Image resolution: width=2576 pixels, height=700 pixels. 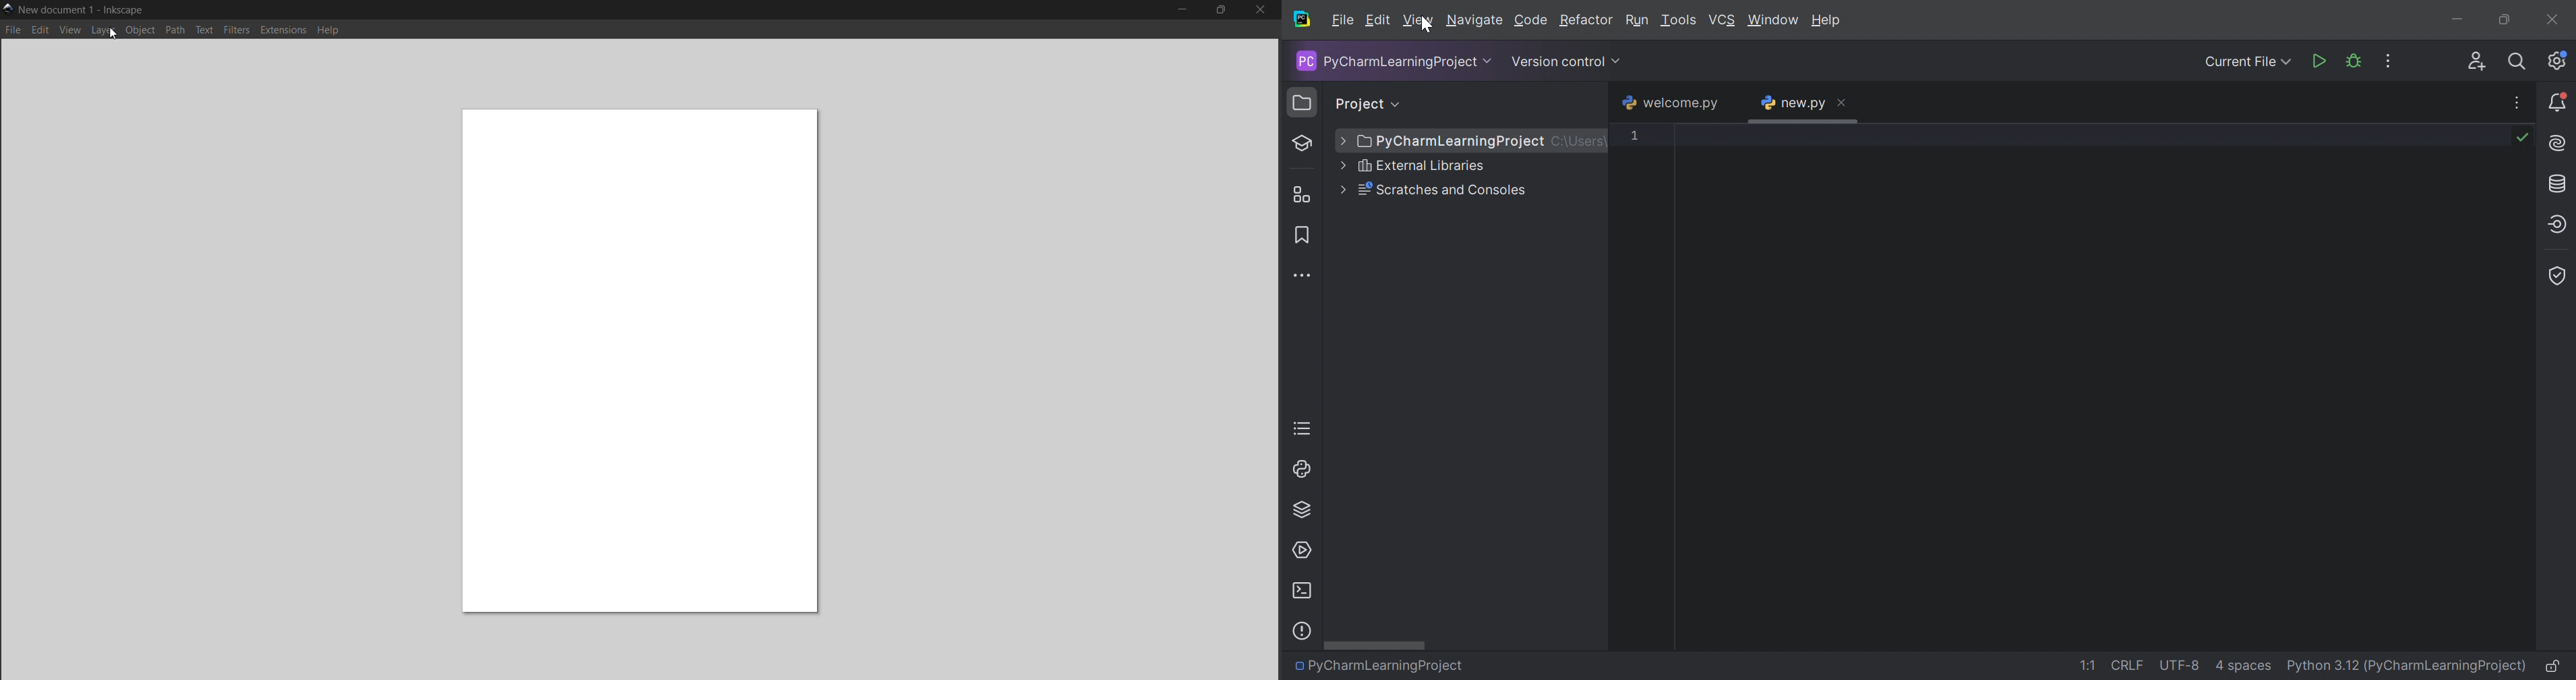 I want to click on close, so click(x=1258, y=10).